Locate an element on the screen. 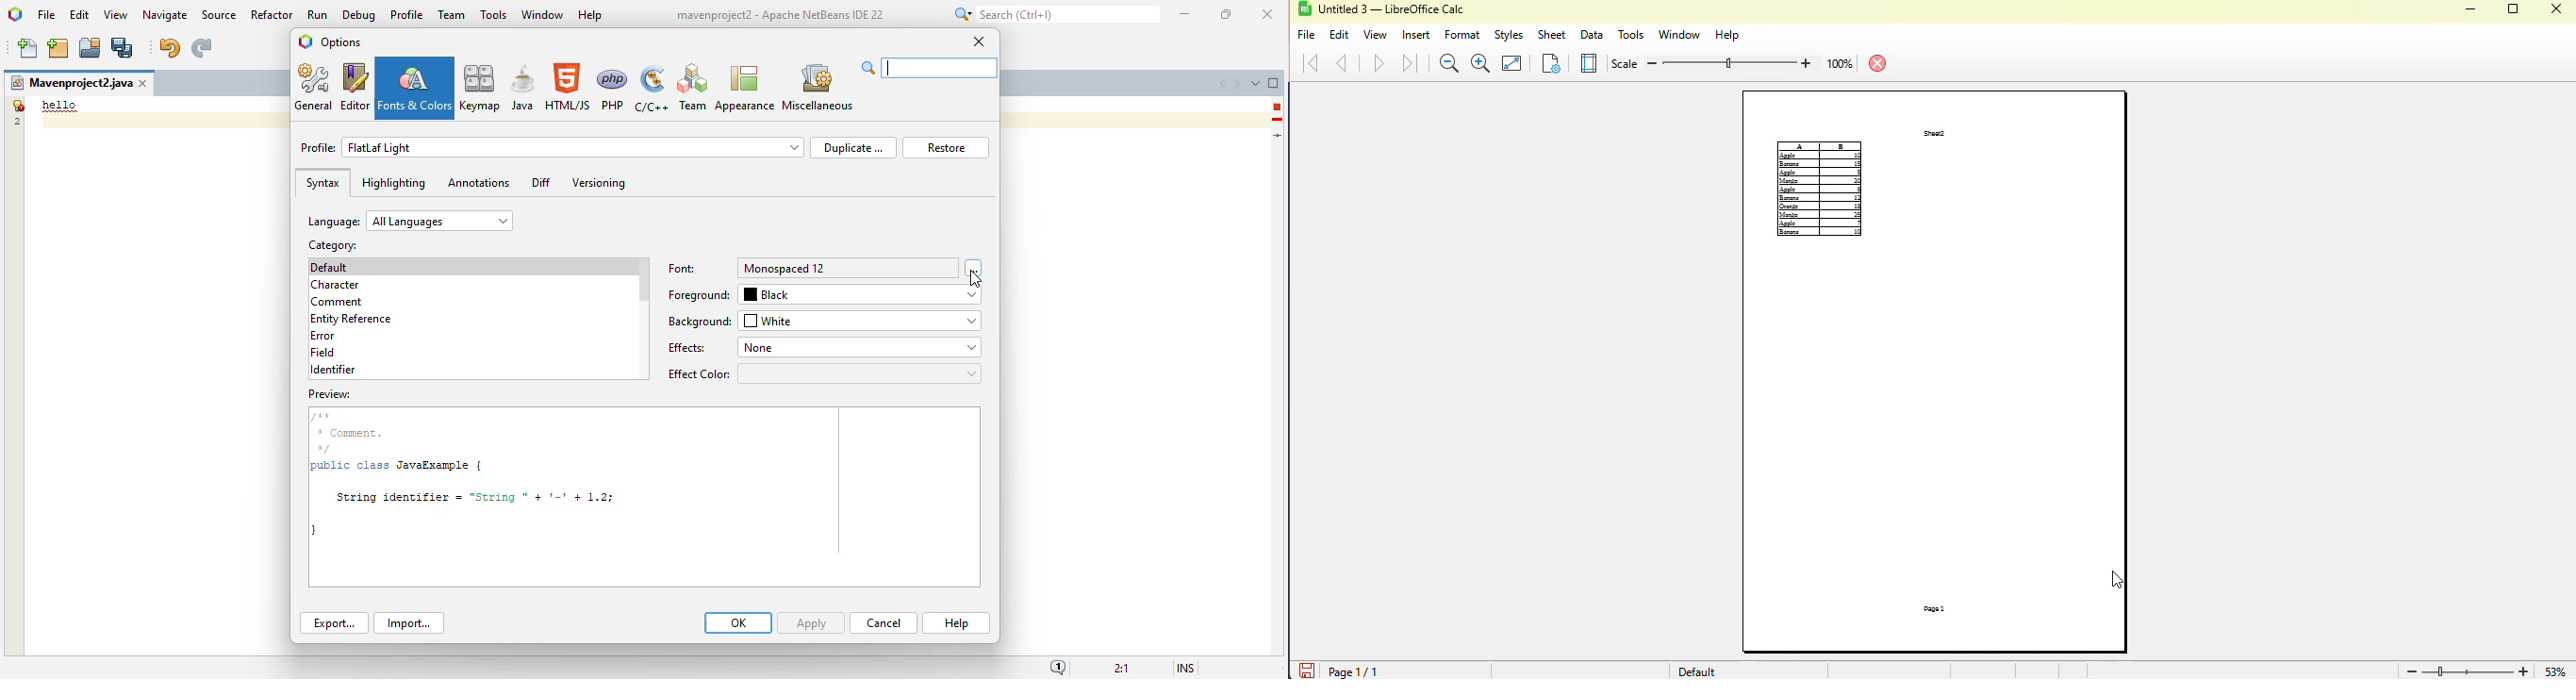 The height and width of the screenshot is (700, 2576). edit is located at coordinates (1340, 35).